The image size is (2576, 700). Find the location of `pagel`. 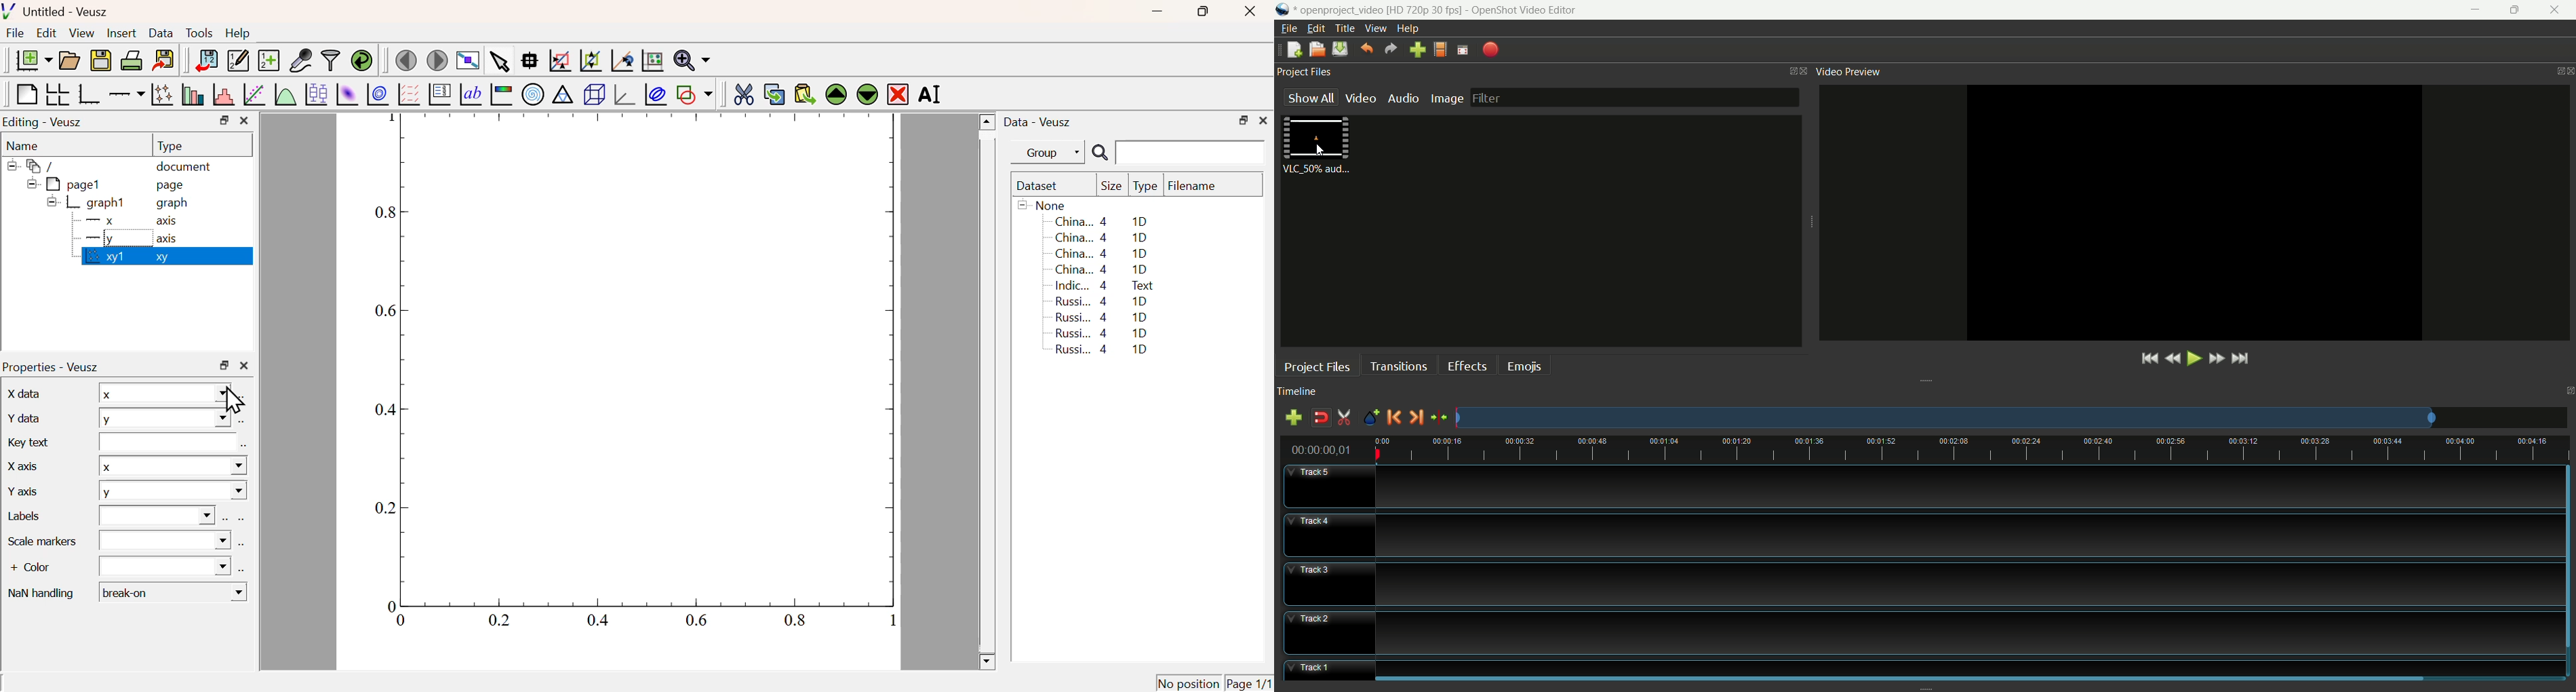

pagel is located at coordinates (60, 185).